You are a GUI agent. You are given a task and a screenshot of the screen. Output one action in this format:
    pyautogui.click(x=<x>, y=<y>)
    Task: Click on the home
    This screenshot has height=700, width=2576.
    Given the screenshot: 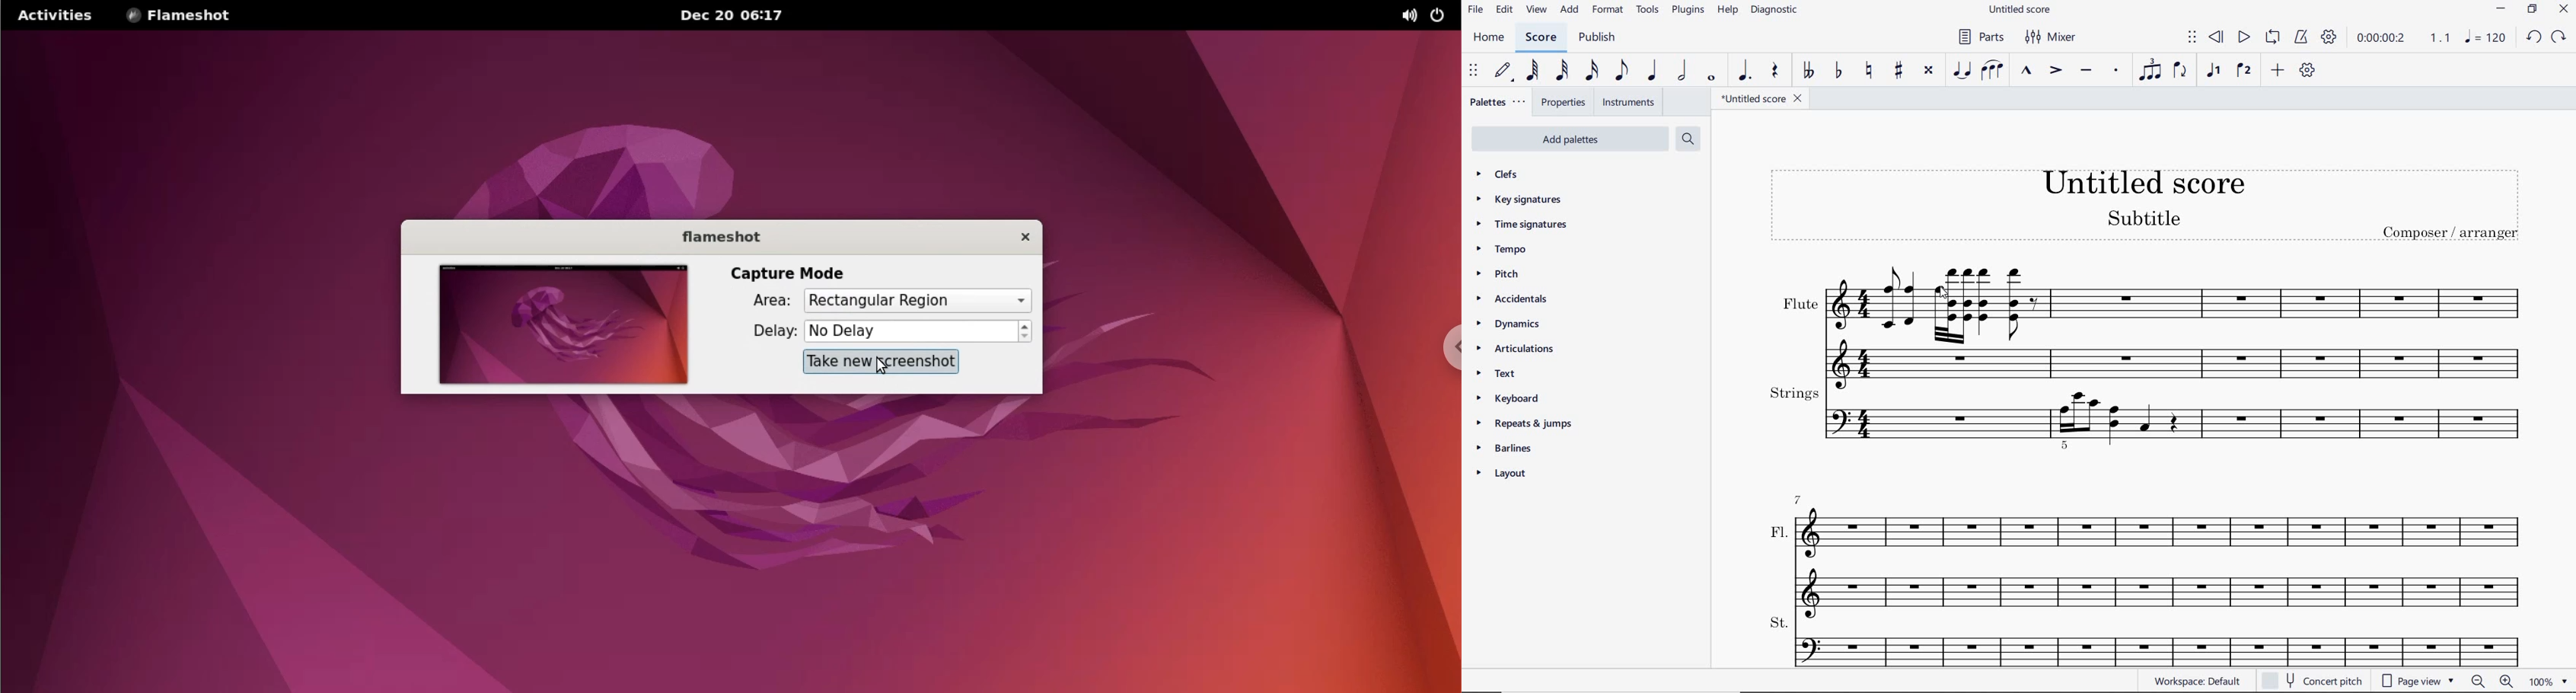 What is the action you would take?
    pyautogui.click(x=1489, y=37)
    